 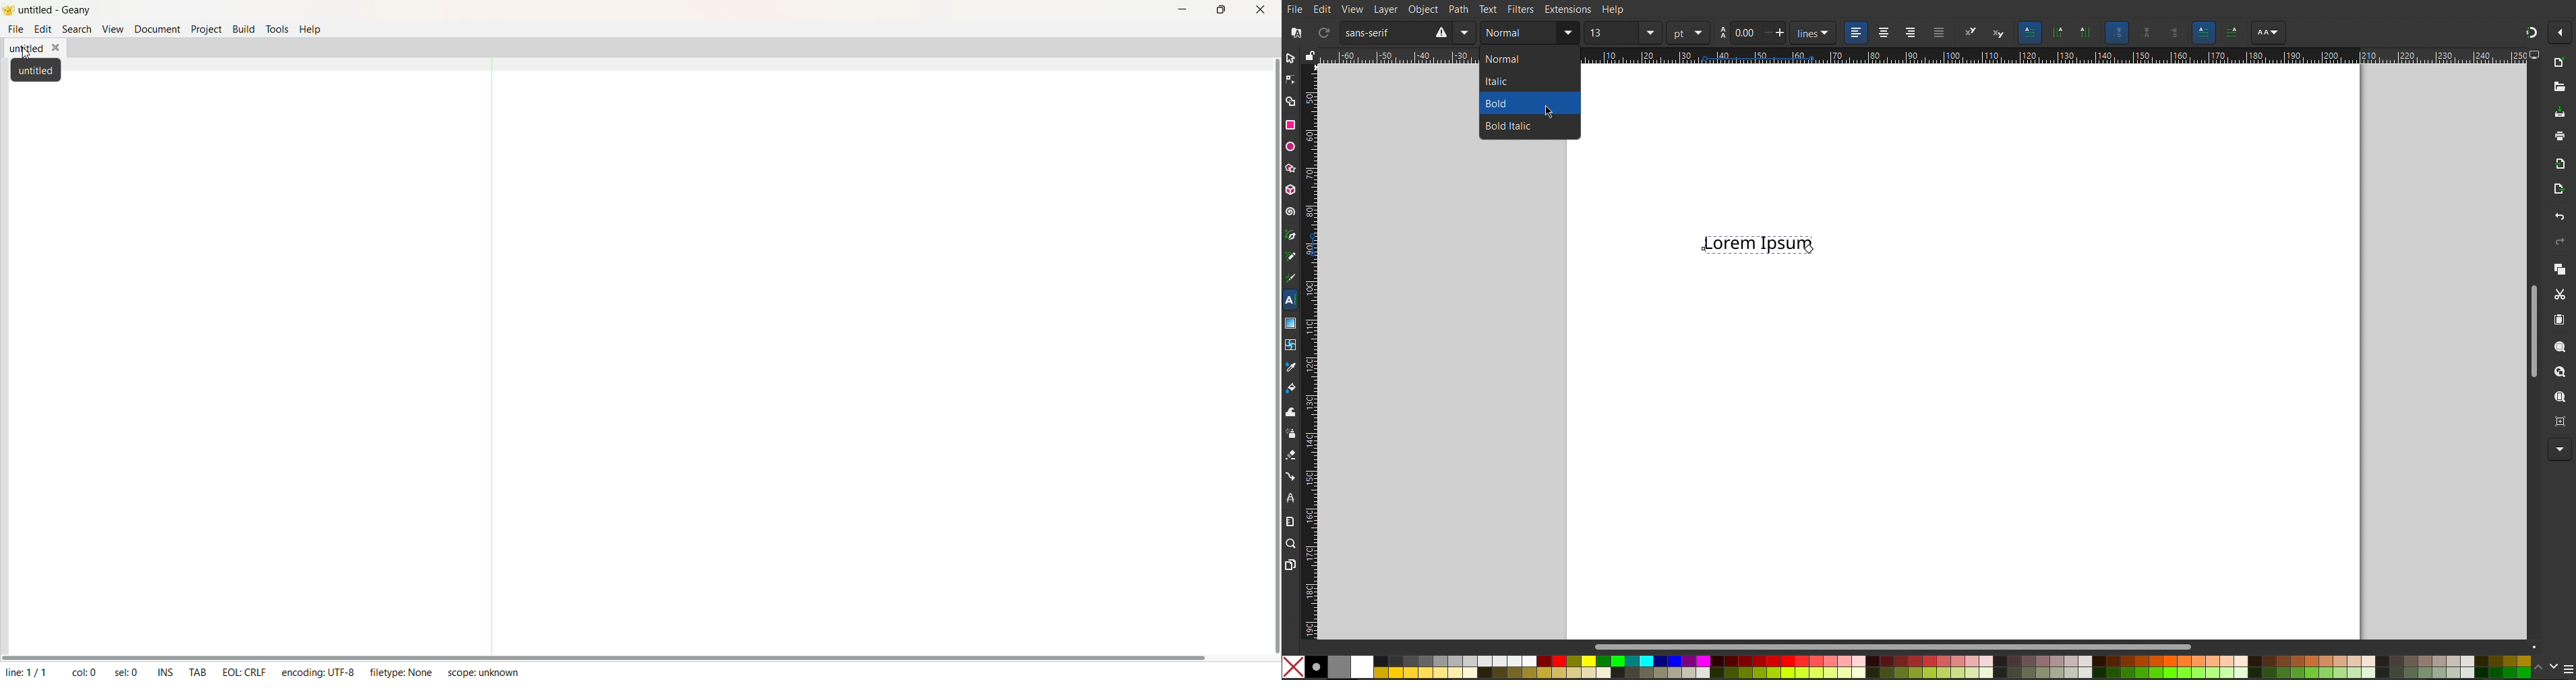 What do you see at coordinates (2556, 372) in the screenshot?
I see `Zoom Drawing` at bounding box center [2556, 372].